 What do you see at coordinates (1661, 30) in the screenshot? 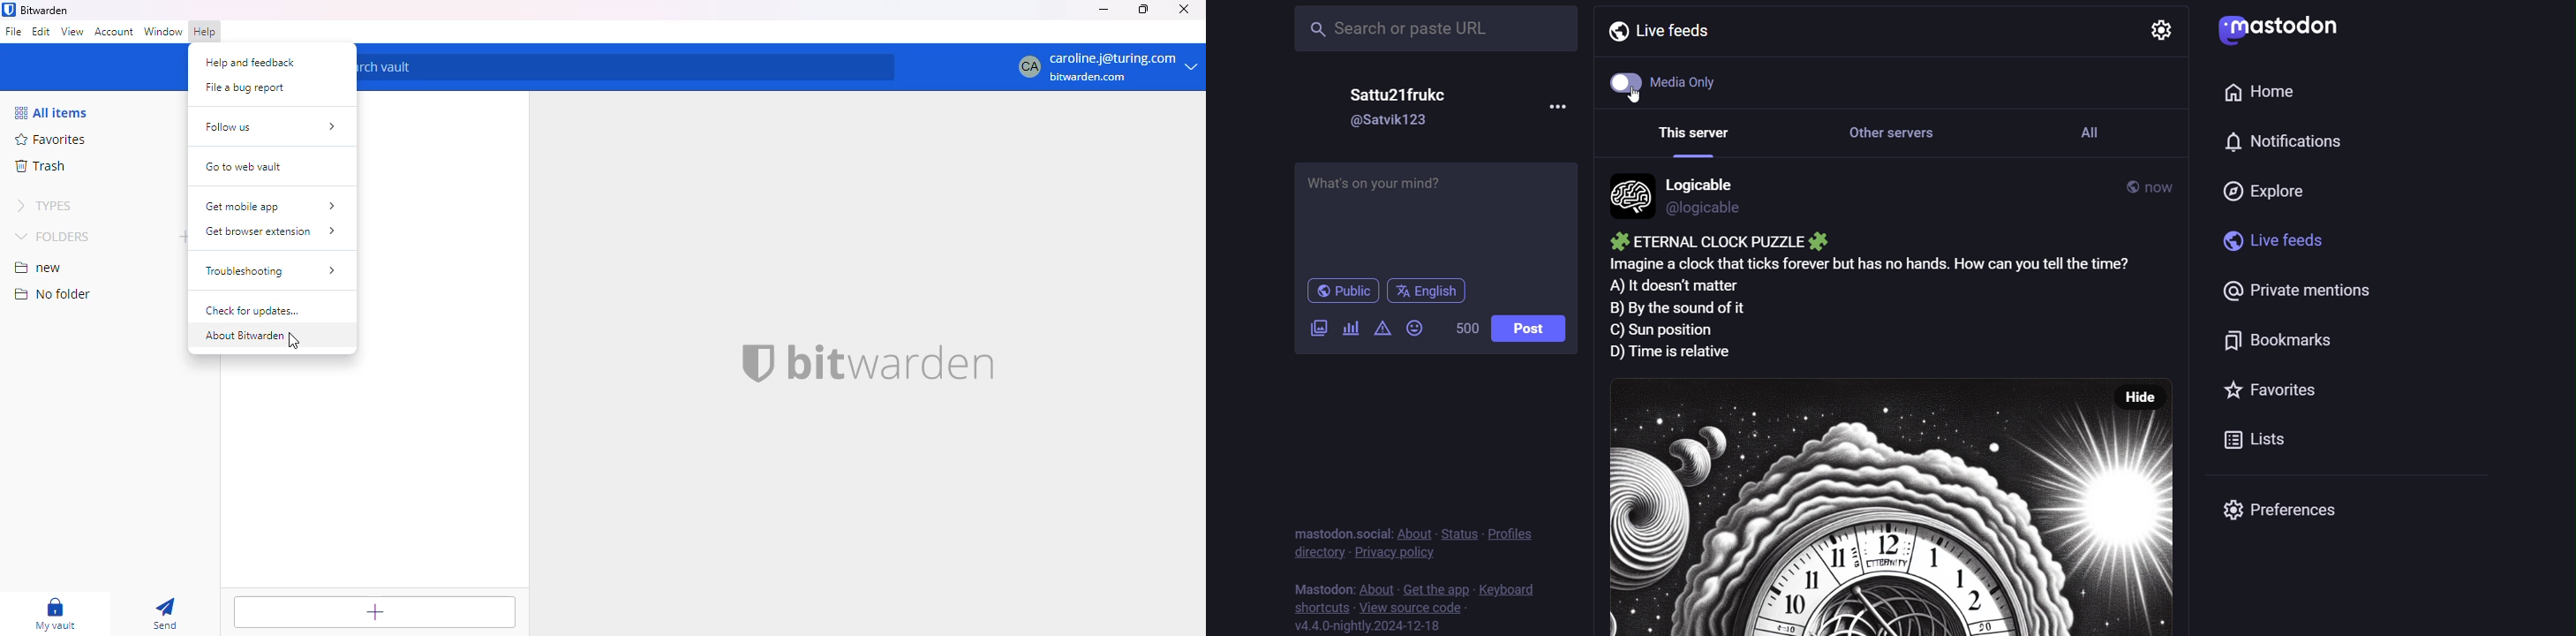
I see `live feed` at bounding box center [1661, 30].